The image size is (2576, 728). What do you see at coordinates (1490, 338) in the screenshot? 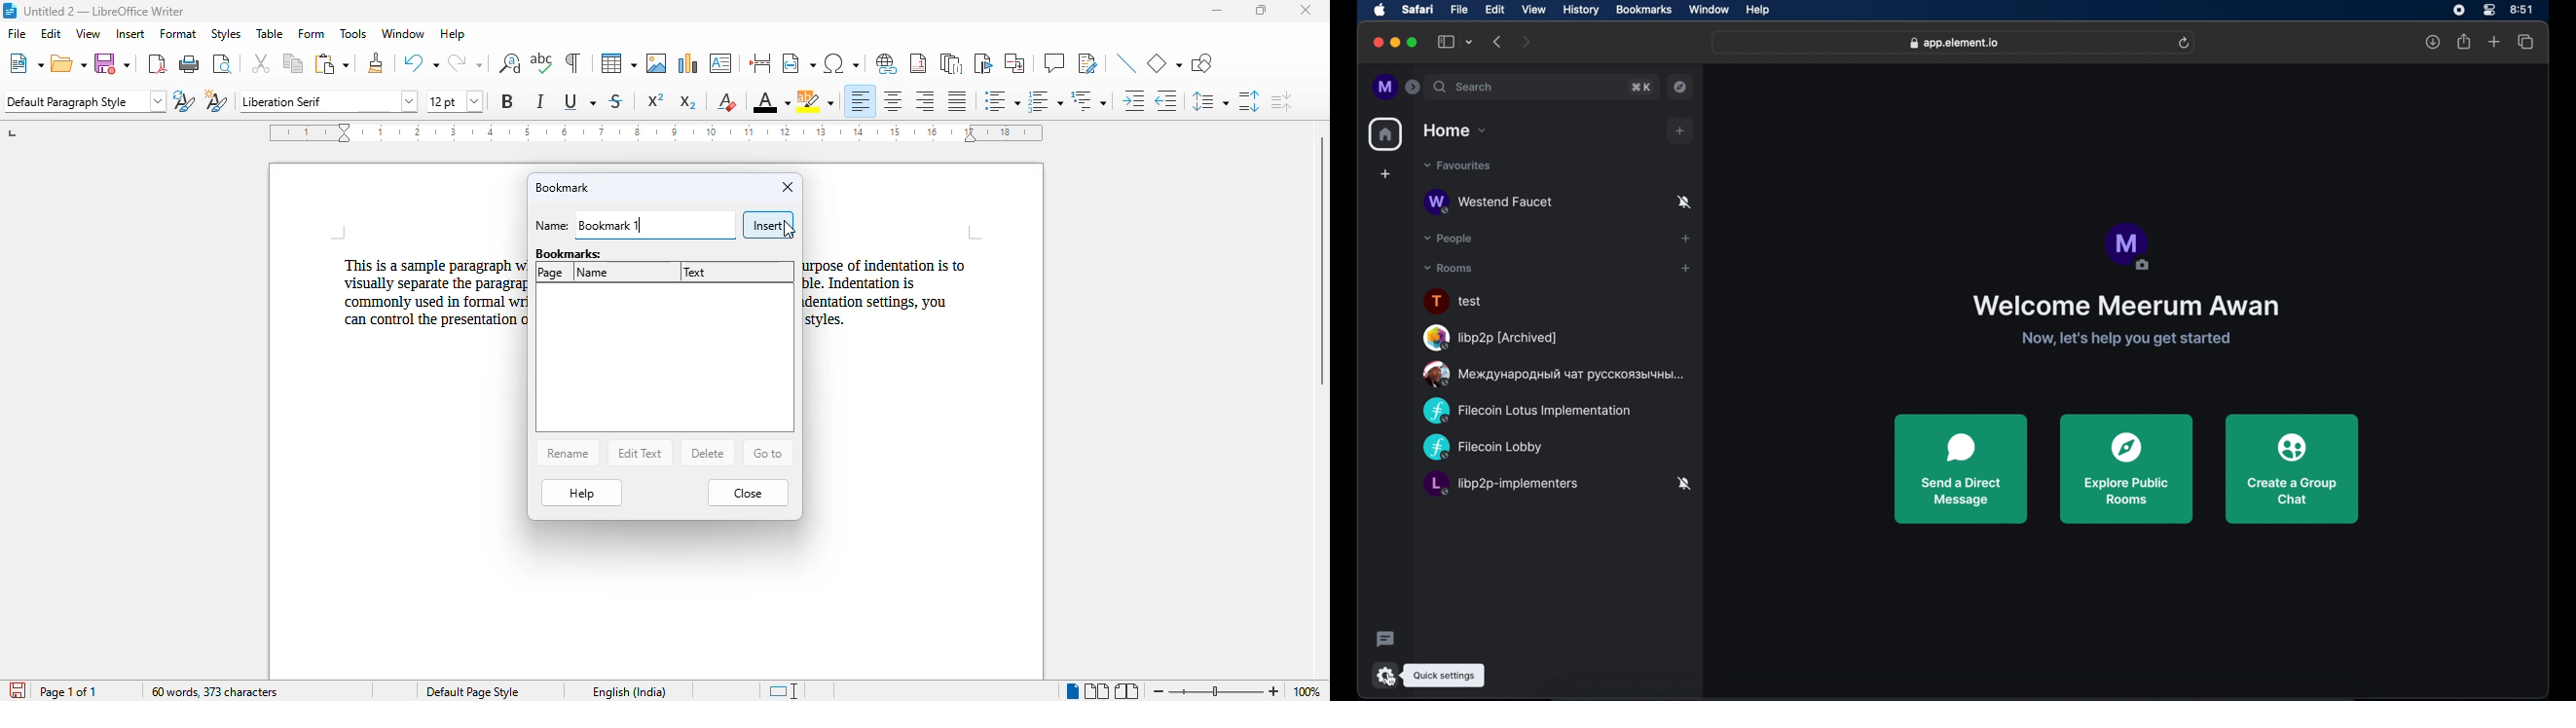
I see `libp2p [Archived]` at bounding box center [1490, 338].